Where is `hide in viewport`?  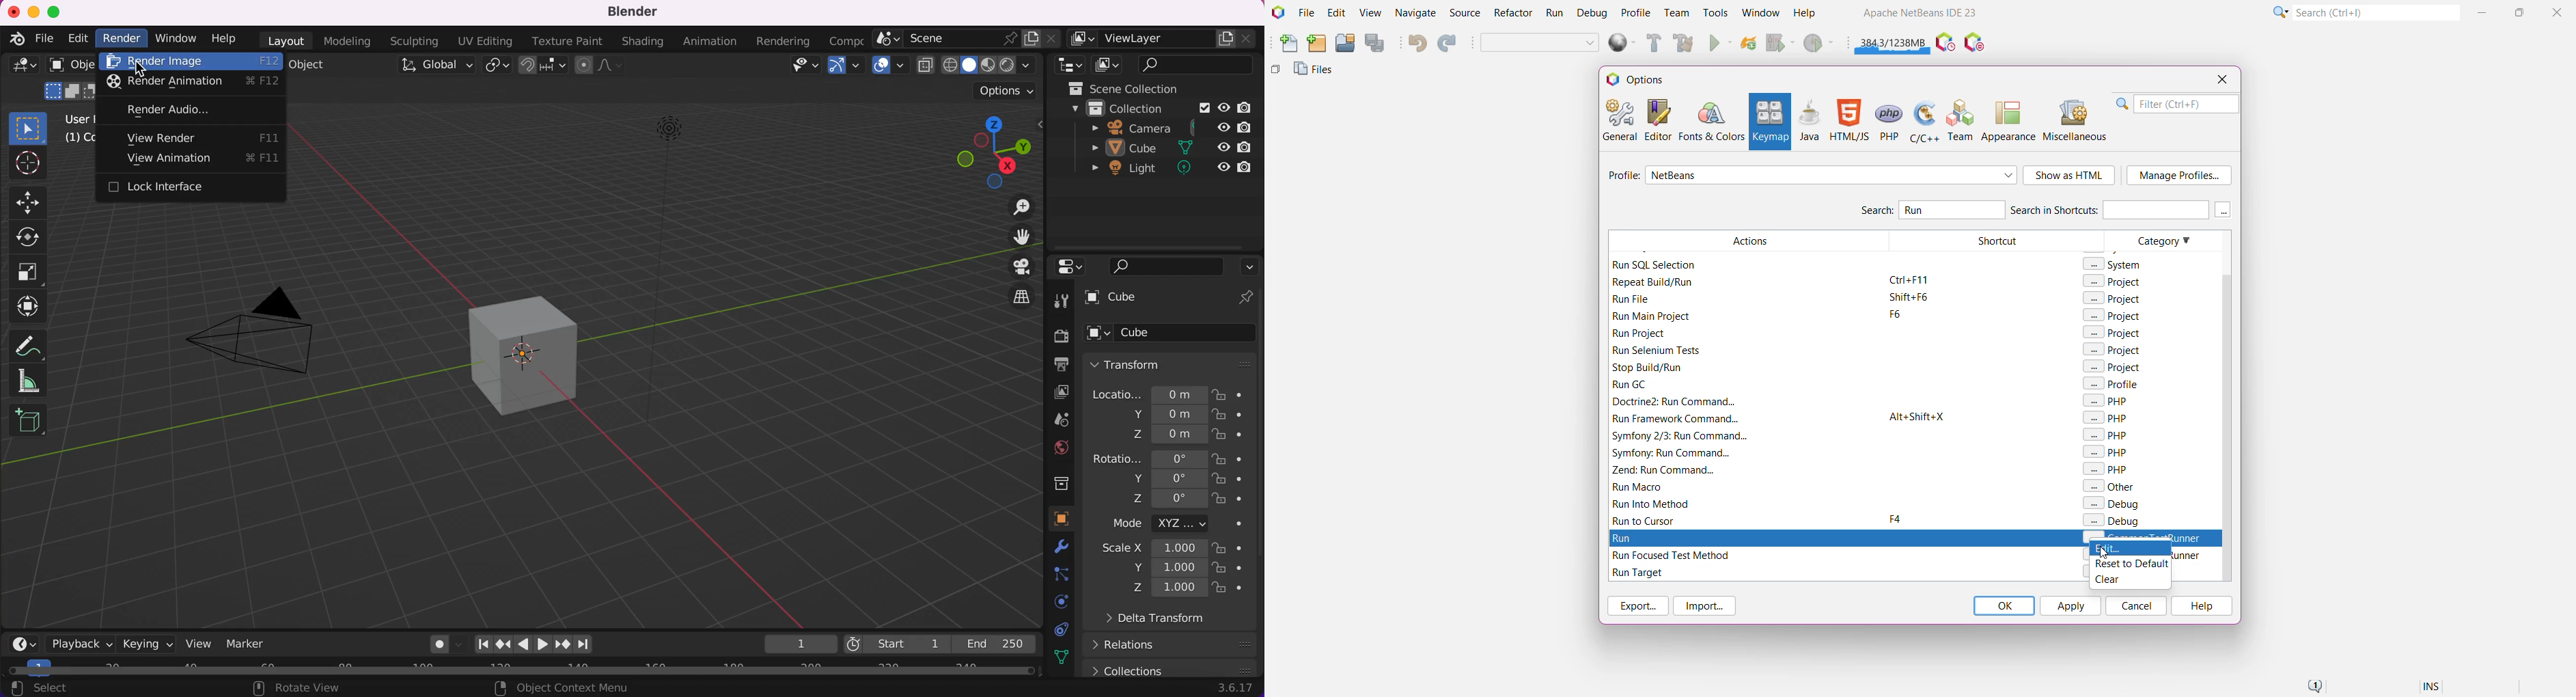
hide in viewport is located at coordinates (1223, 146).